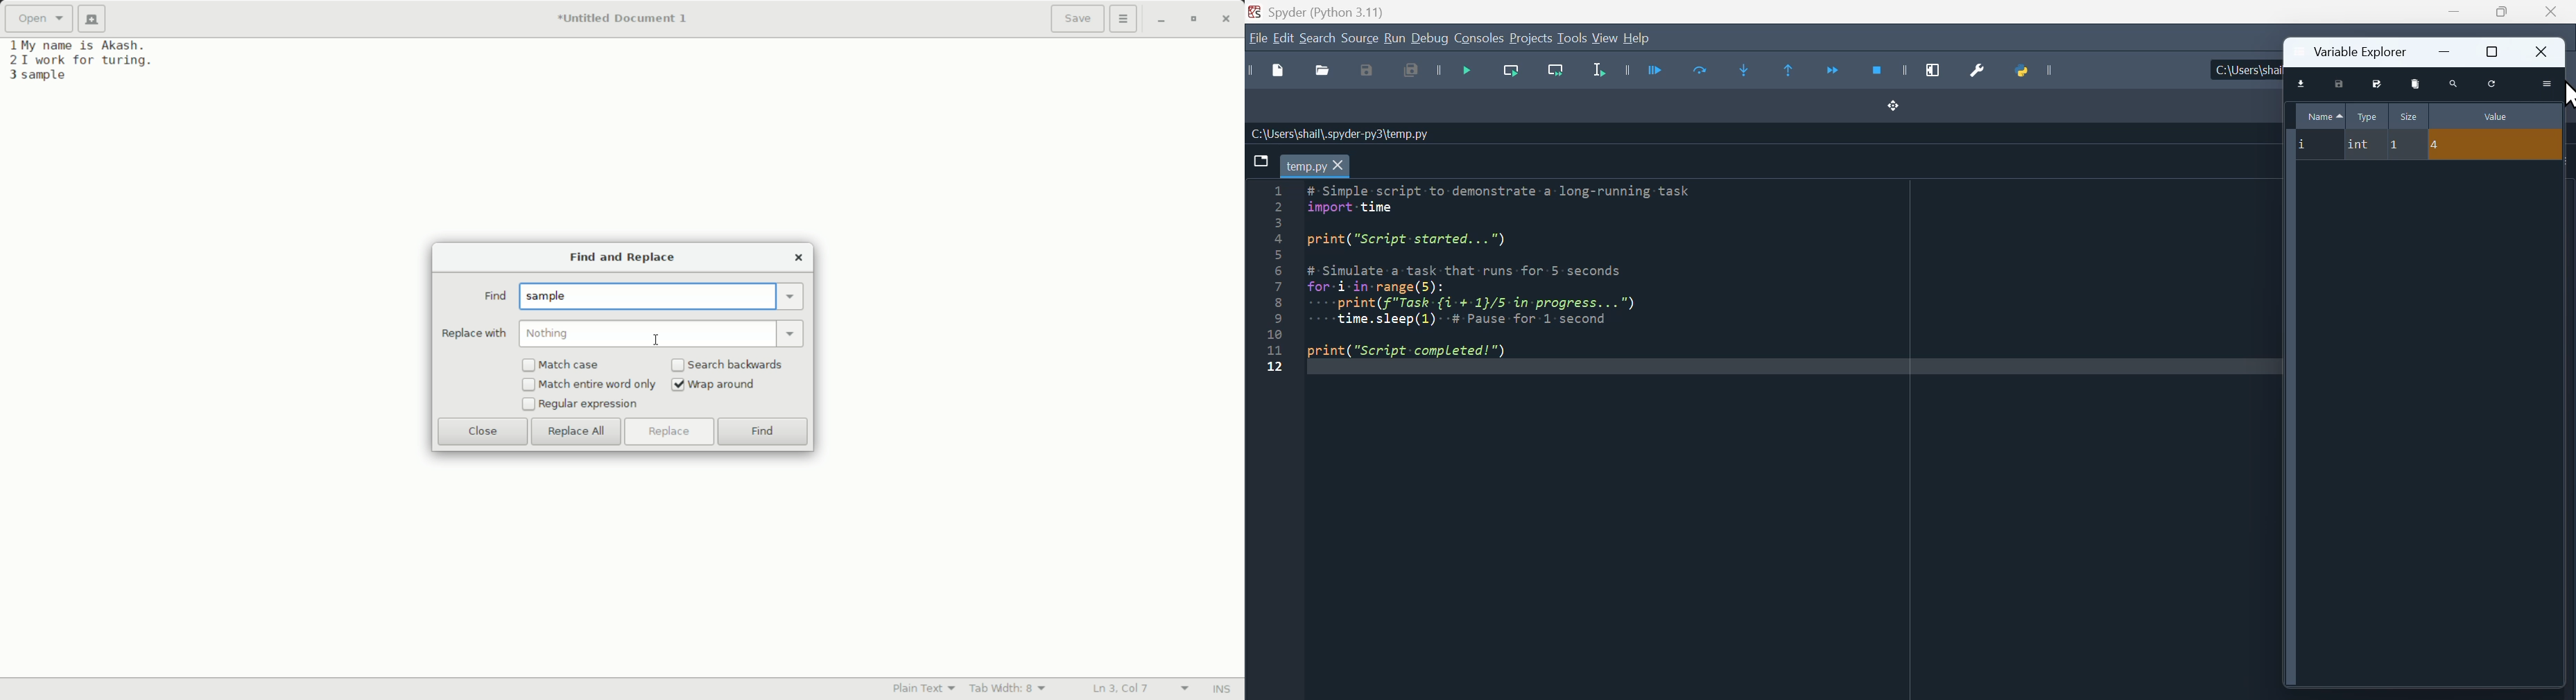 The width and height of the screenshot is (2576, 700). What do you see at coordinates (527, 404) in the screenshot?
I see `checkbox` at bounding box center [527, 404].